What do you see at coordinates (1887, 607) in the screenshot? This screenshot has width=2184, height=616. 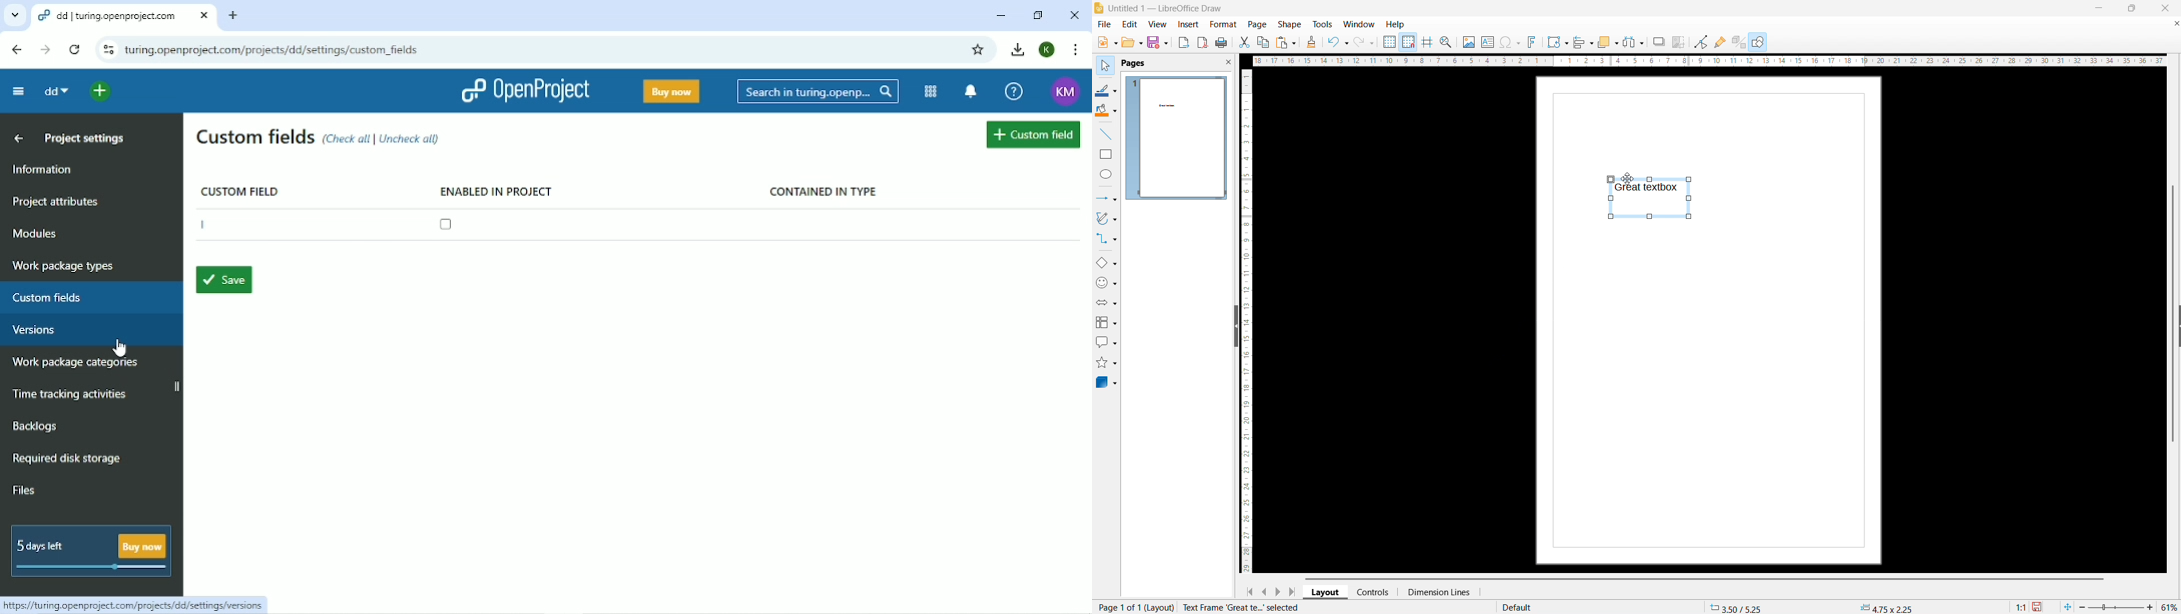 I see `object dimension` at bounding box center [1887, 607].